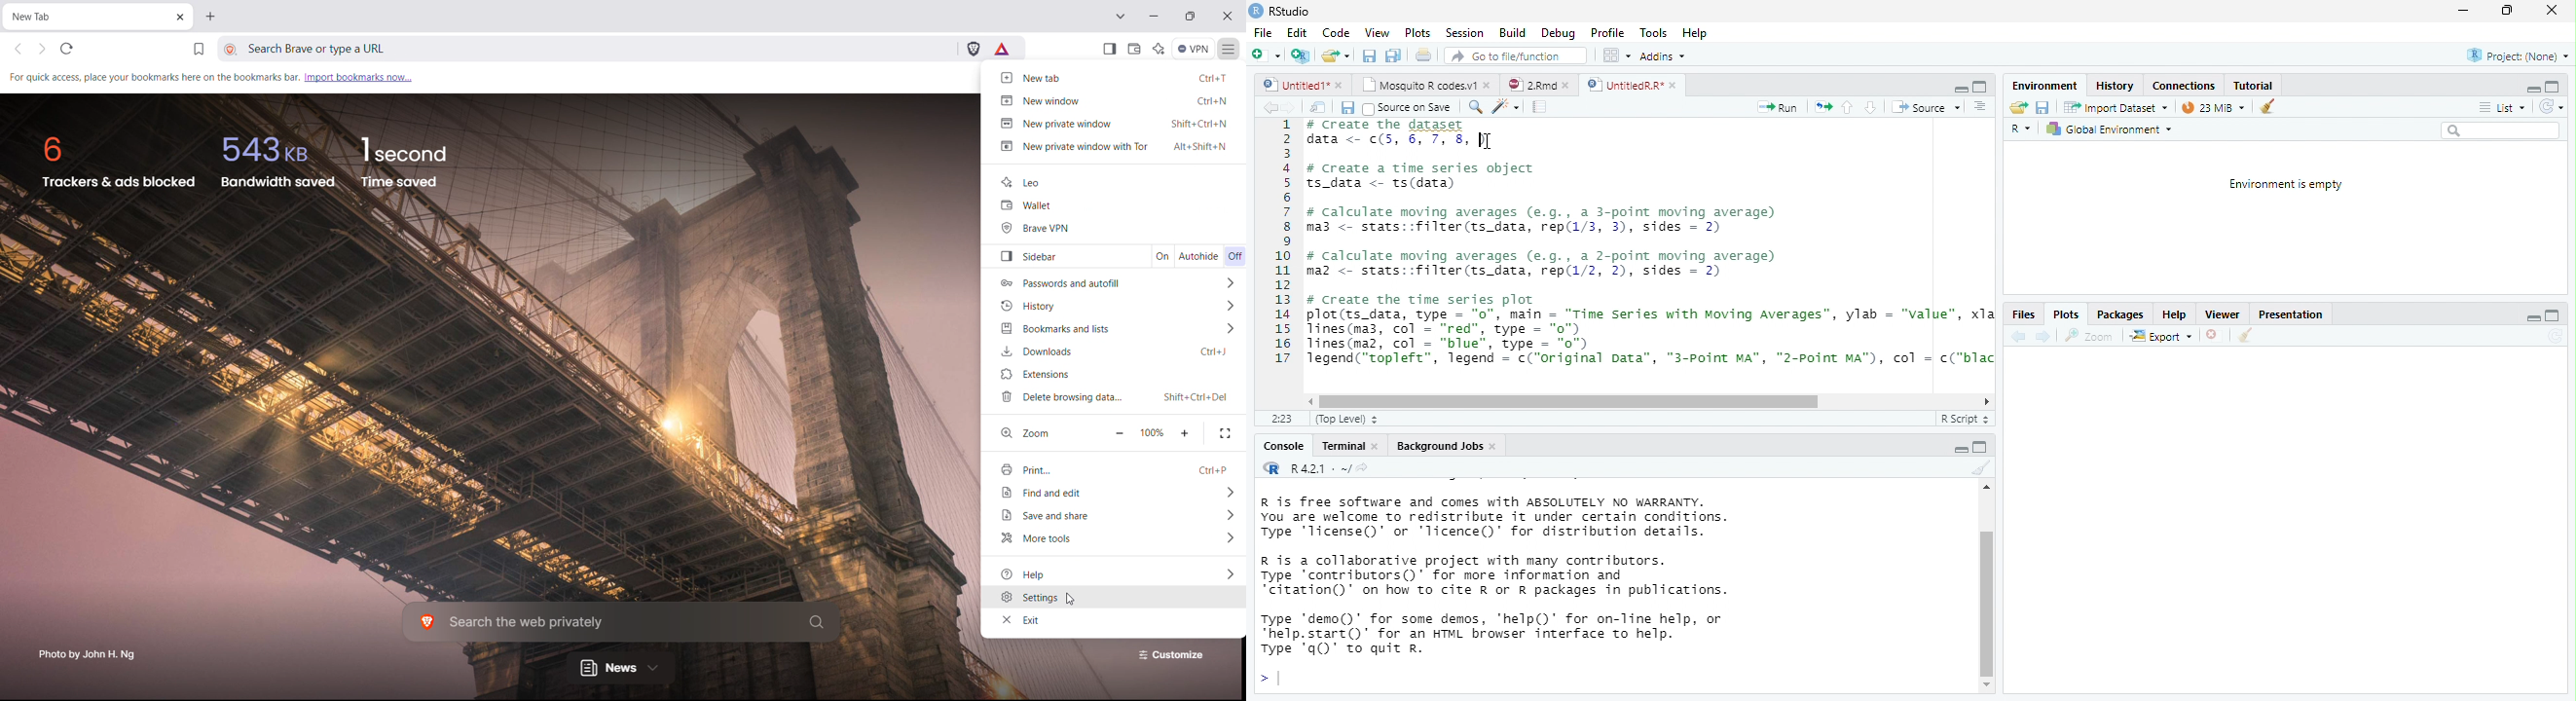  Describe the element at coordinates (1694, 33) in the screenshot. I see `Hep` at that location.